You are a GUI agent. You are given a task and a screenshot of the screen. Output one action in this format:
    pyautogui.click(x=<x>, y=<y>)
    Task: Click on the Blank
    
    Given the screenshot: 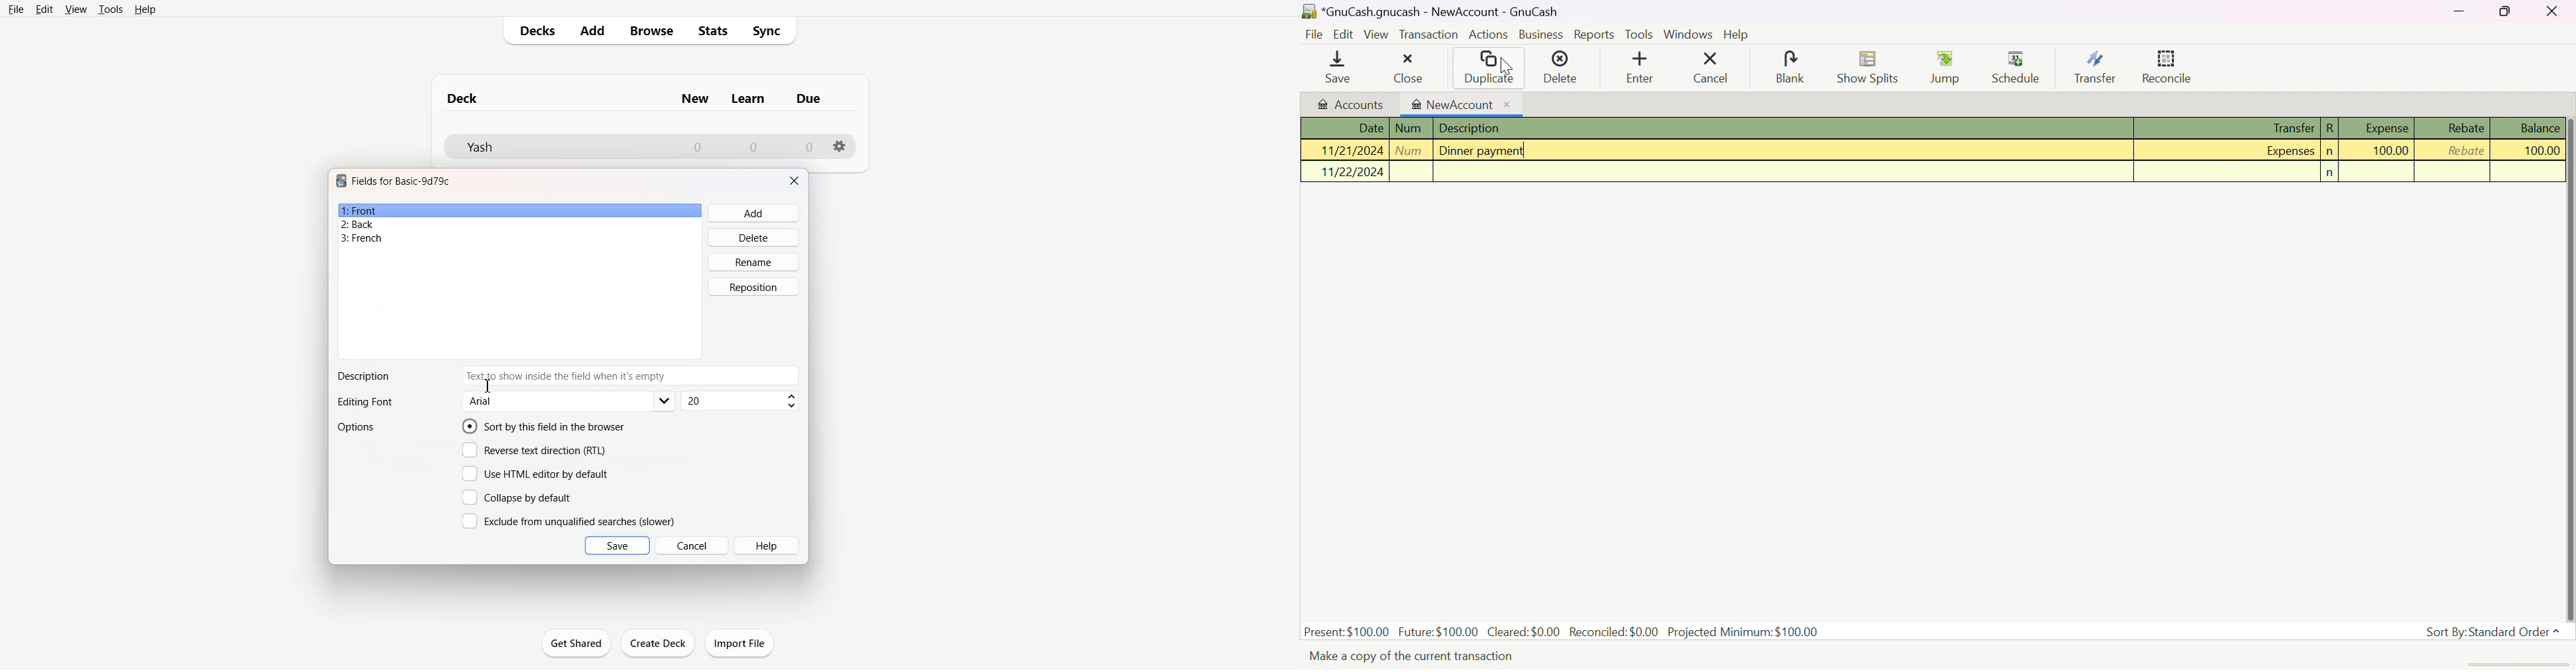 What is the action you would take?
    pyautogui.click(x=1788, y=66)
    